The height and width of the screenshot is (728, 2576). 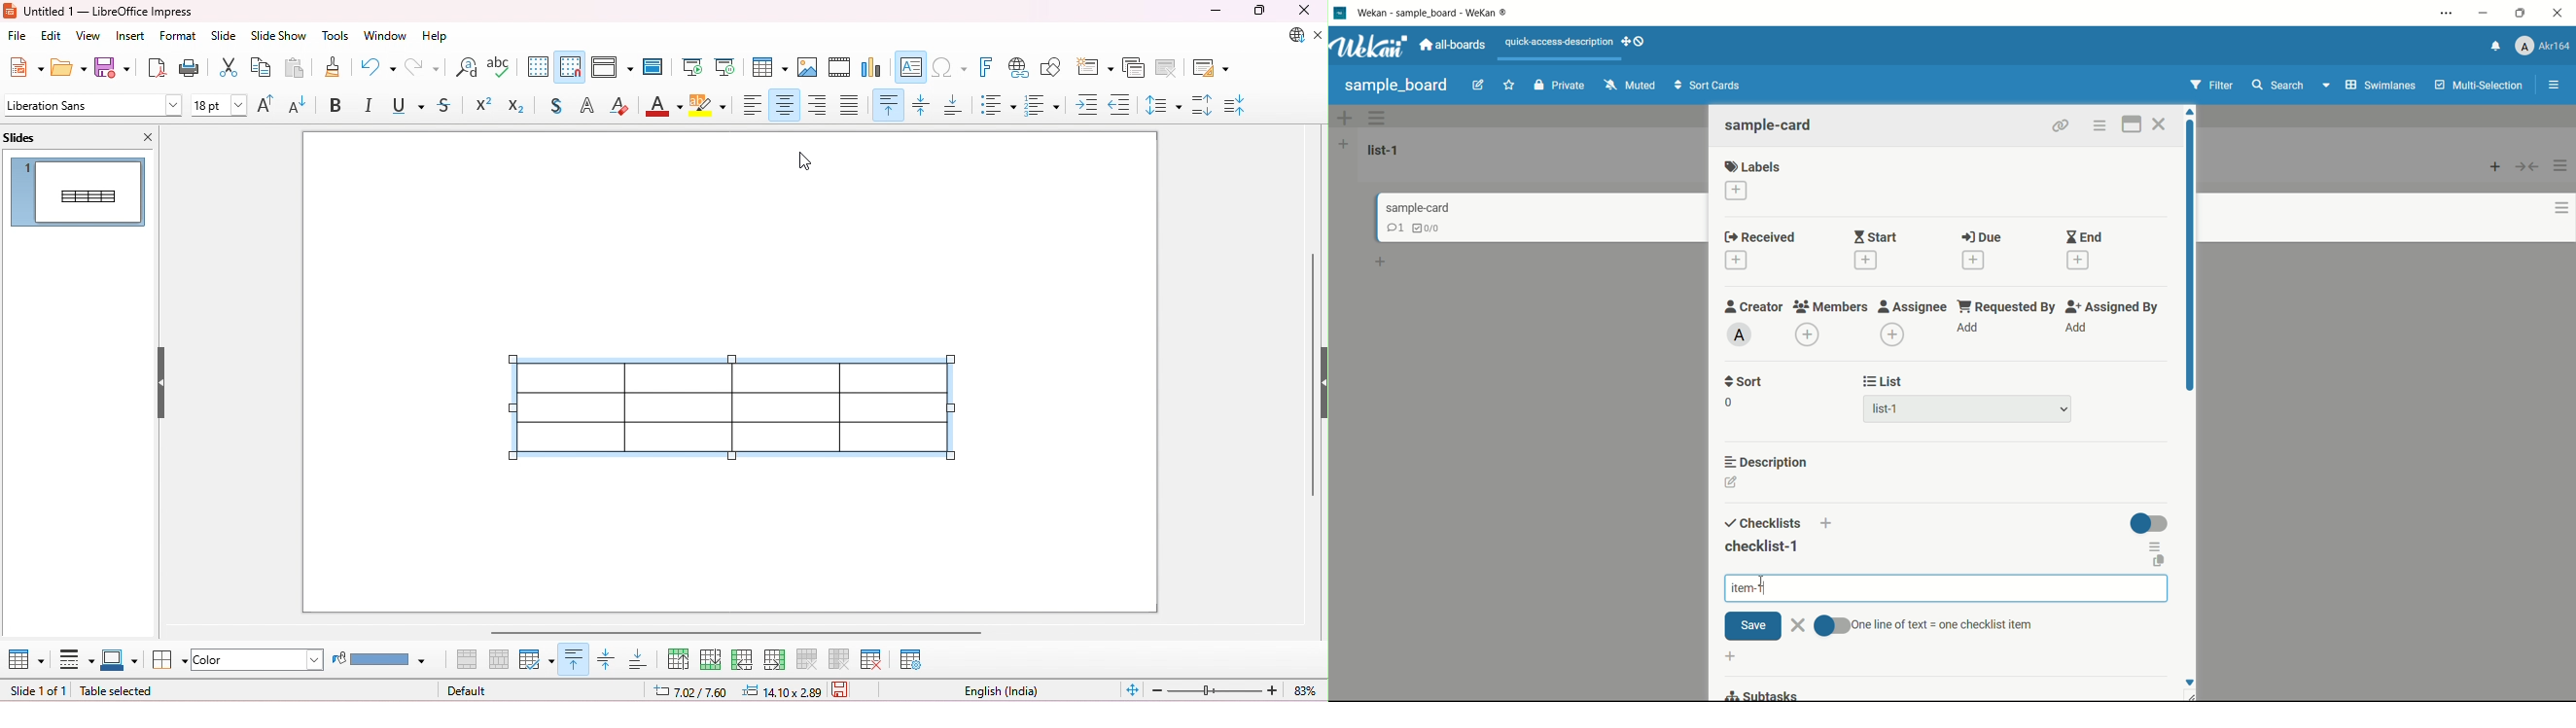 I want to click on Bold, so click(x=337, y=106).